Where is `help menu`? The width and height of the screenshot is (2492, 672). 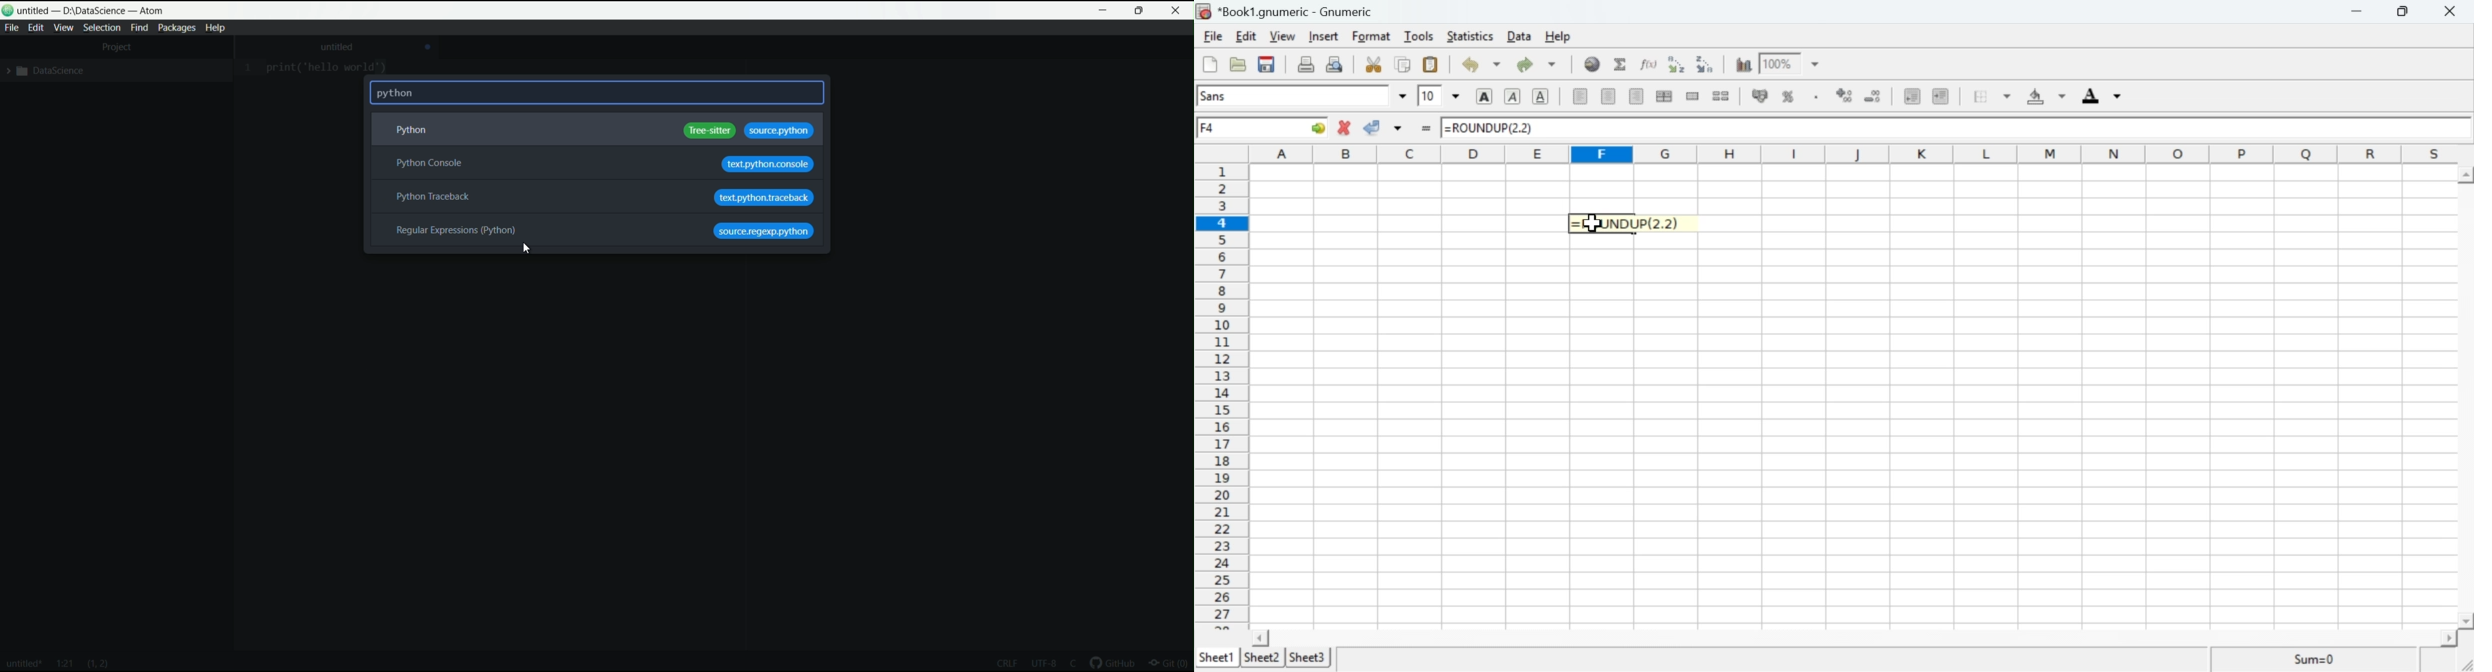 help menu is located at coordinates (214, 27).